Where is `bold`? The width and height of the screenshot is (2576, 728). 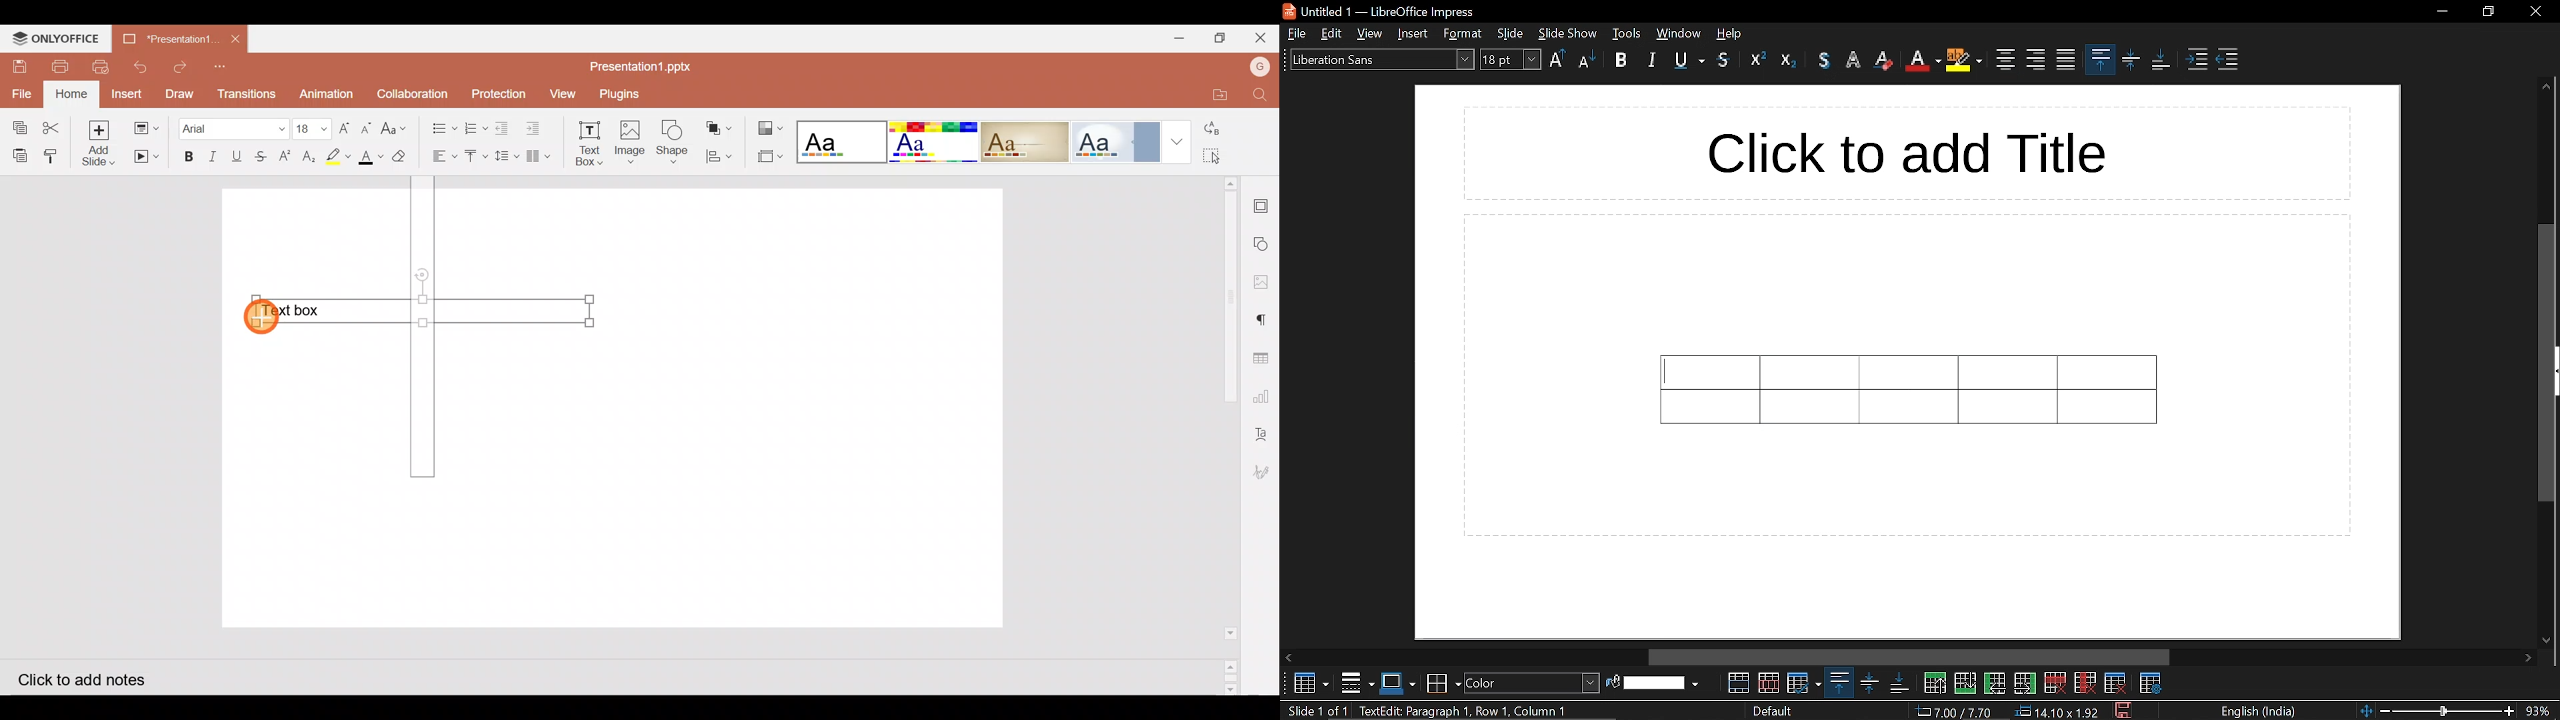
bold is located at coordinates (1621, 59).